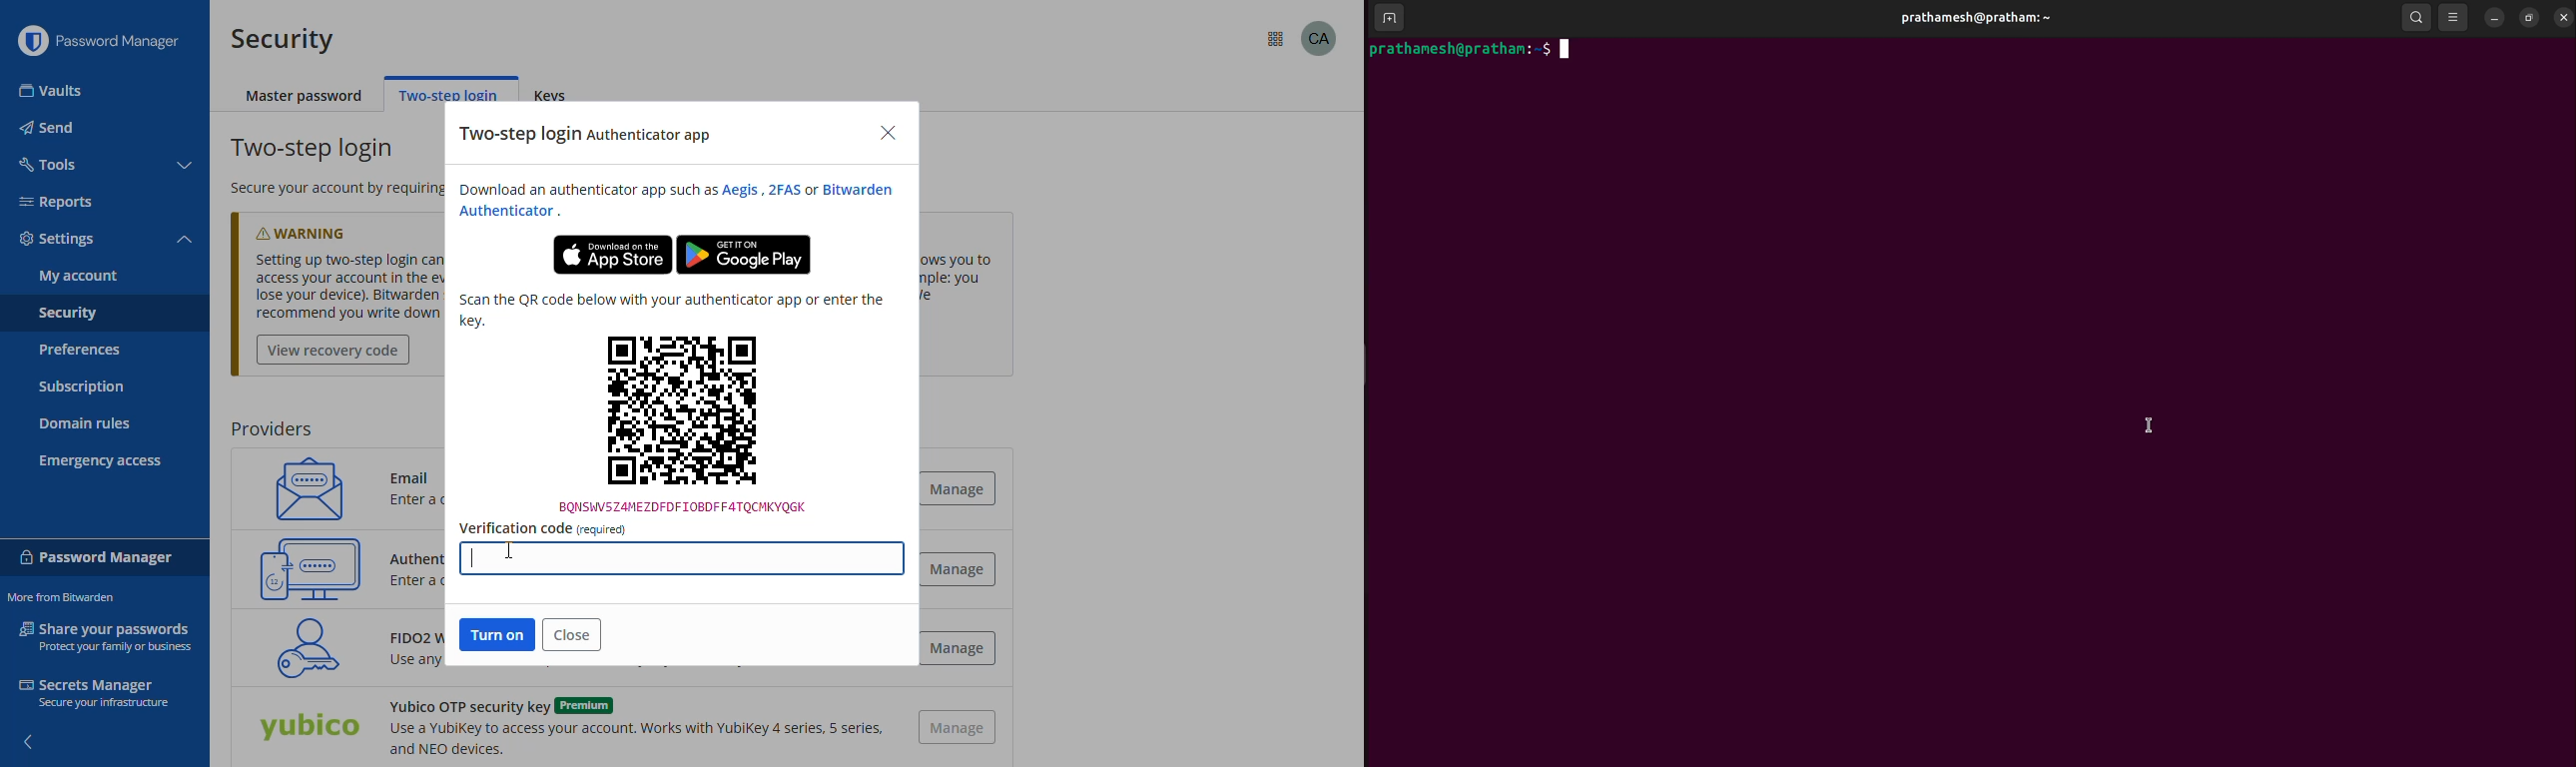 This screenshot has width=2576, height=784. Describe the element at coordinates (97, 555) in the screenshot. I see `password manager` at that location.